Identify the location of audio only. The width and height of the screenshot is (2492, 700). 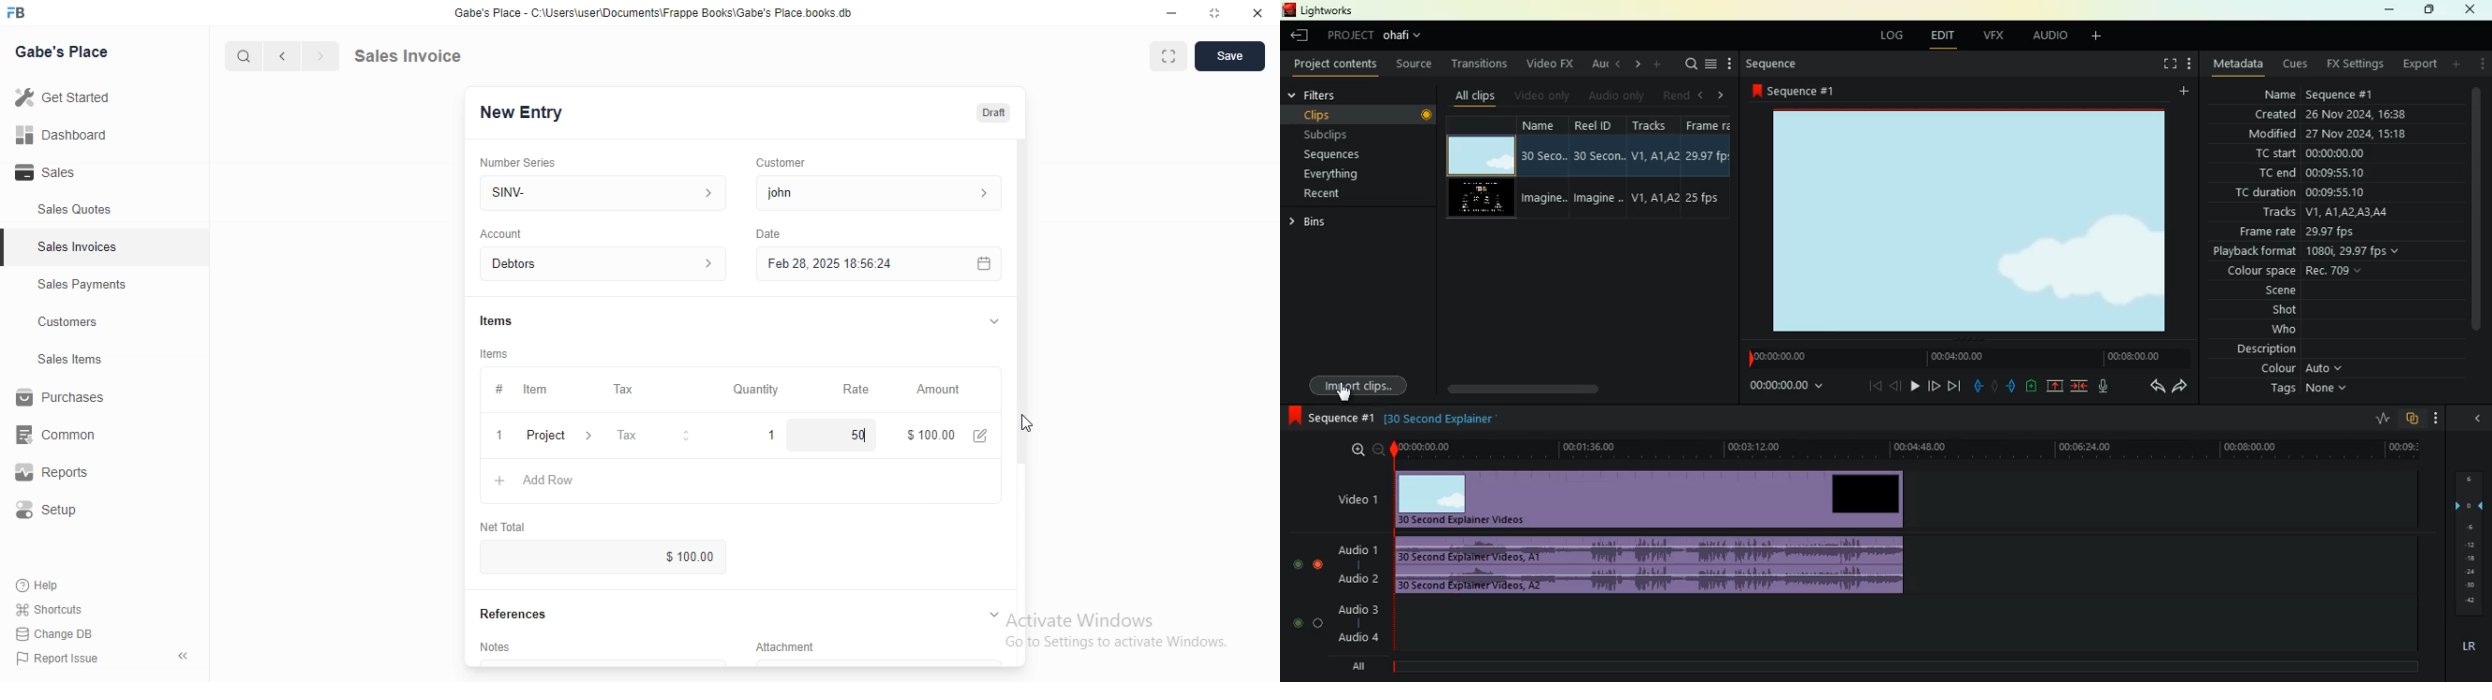
(1617, 95).